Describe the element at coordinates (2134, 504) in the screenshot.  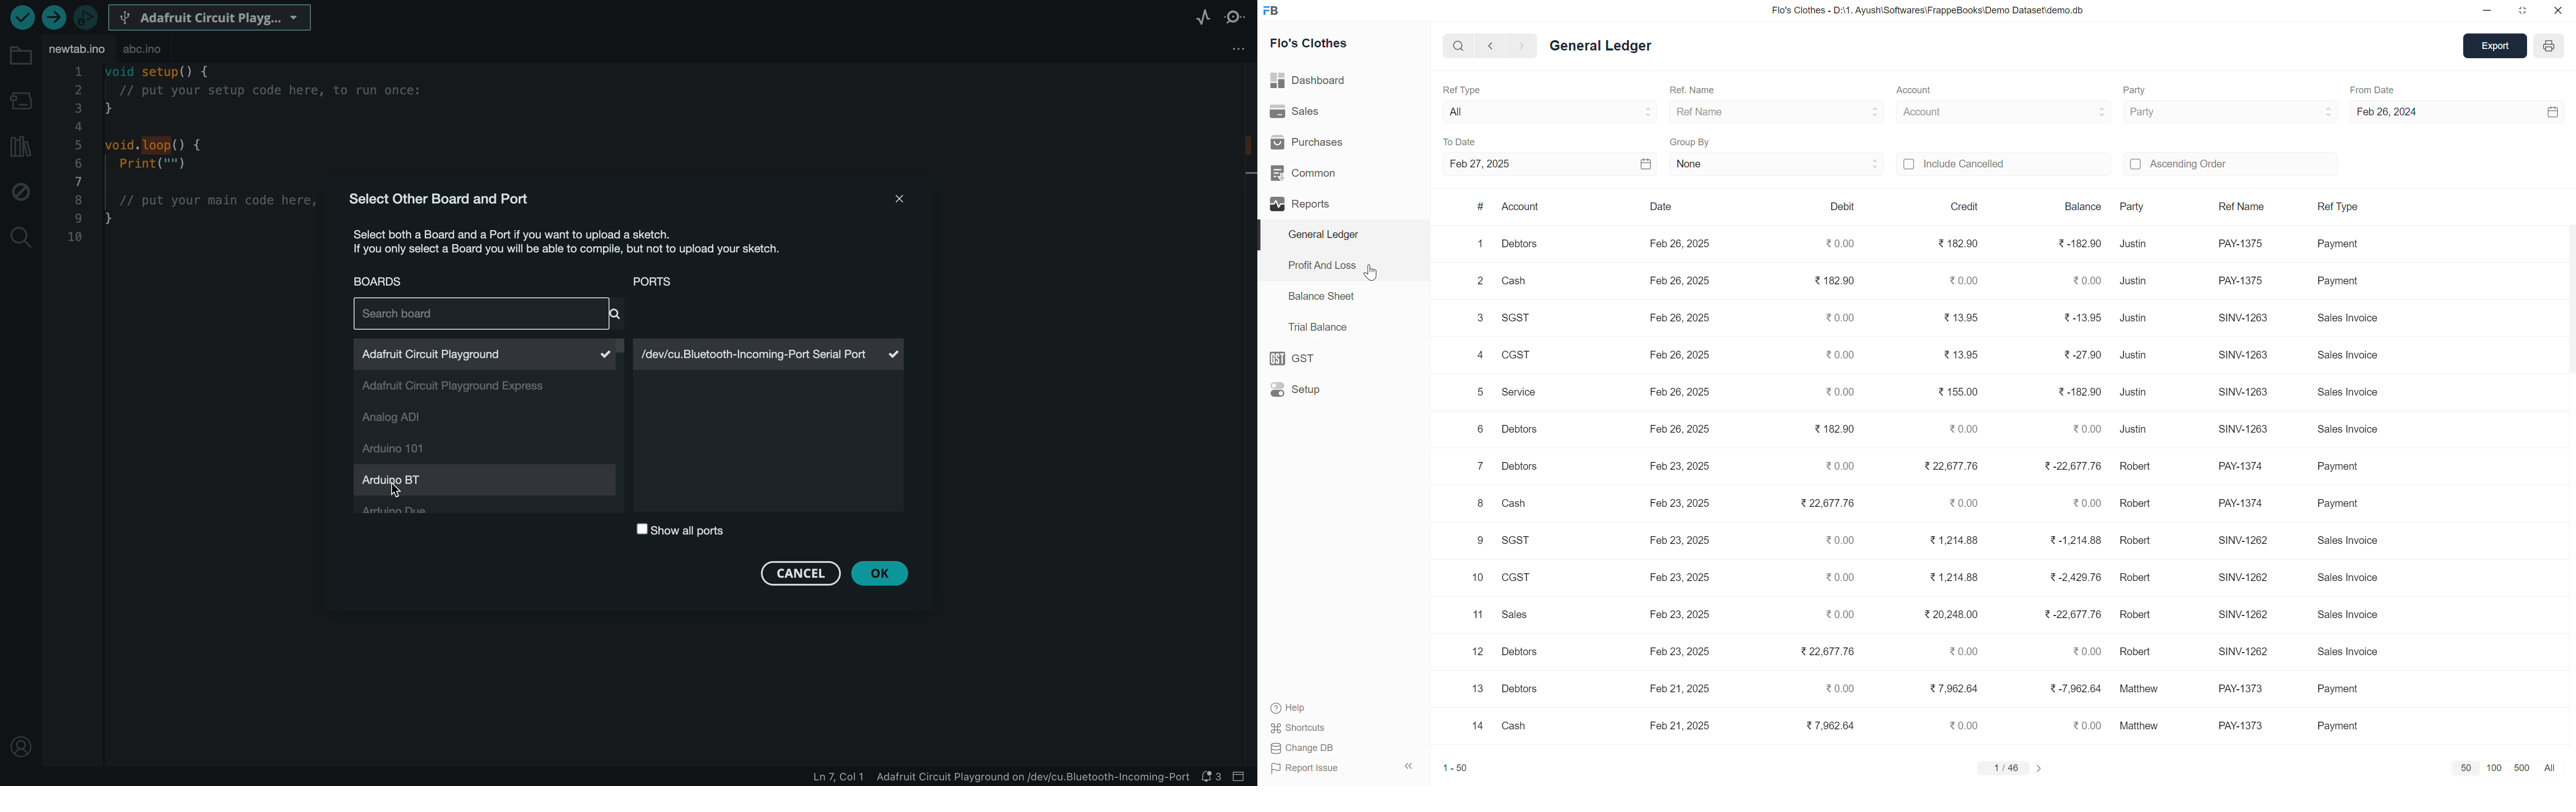
I see `Robert` at that location.